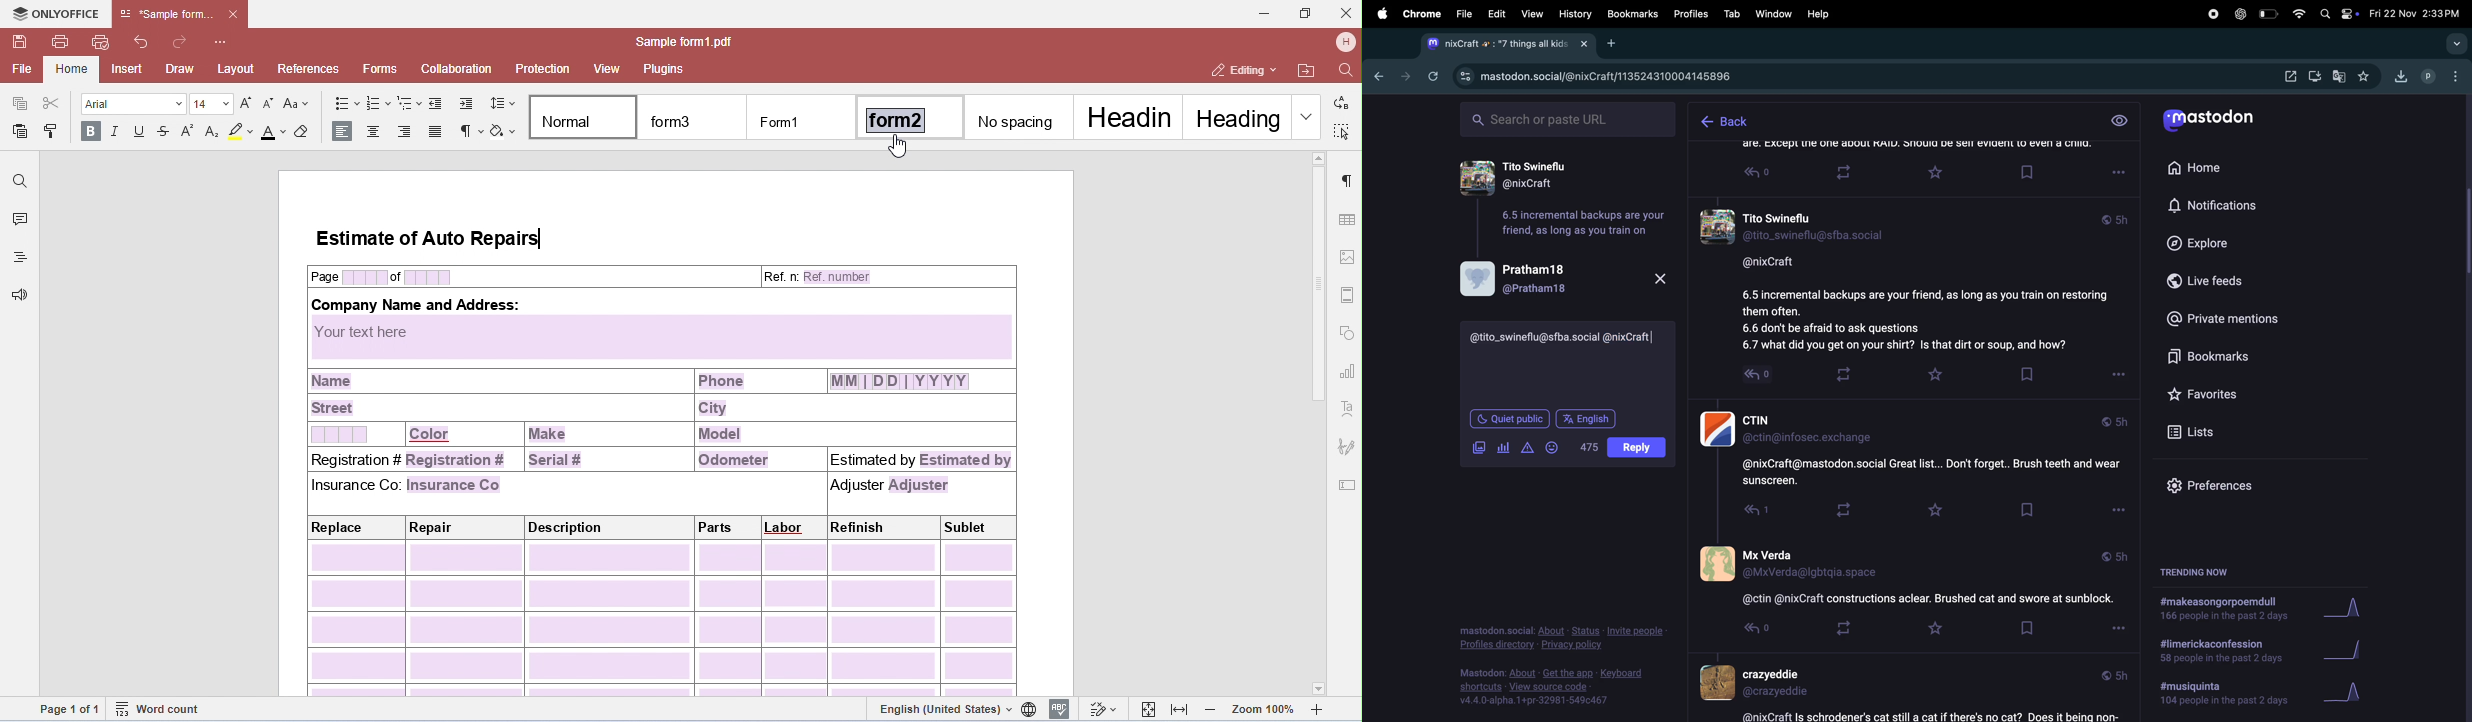 Image resolution: width=2492 pixels, height=728 pixels. What do you see at coordinates (1378, 14) in the screenshot?
I see `apple menu` at bounding box center [1378, 14].